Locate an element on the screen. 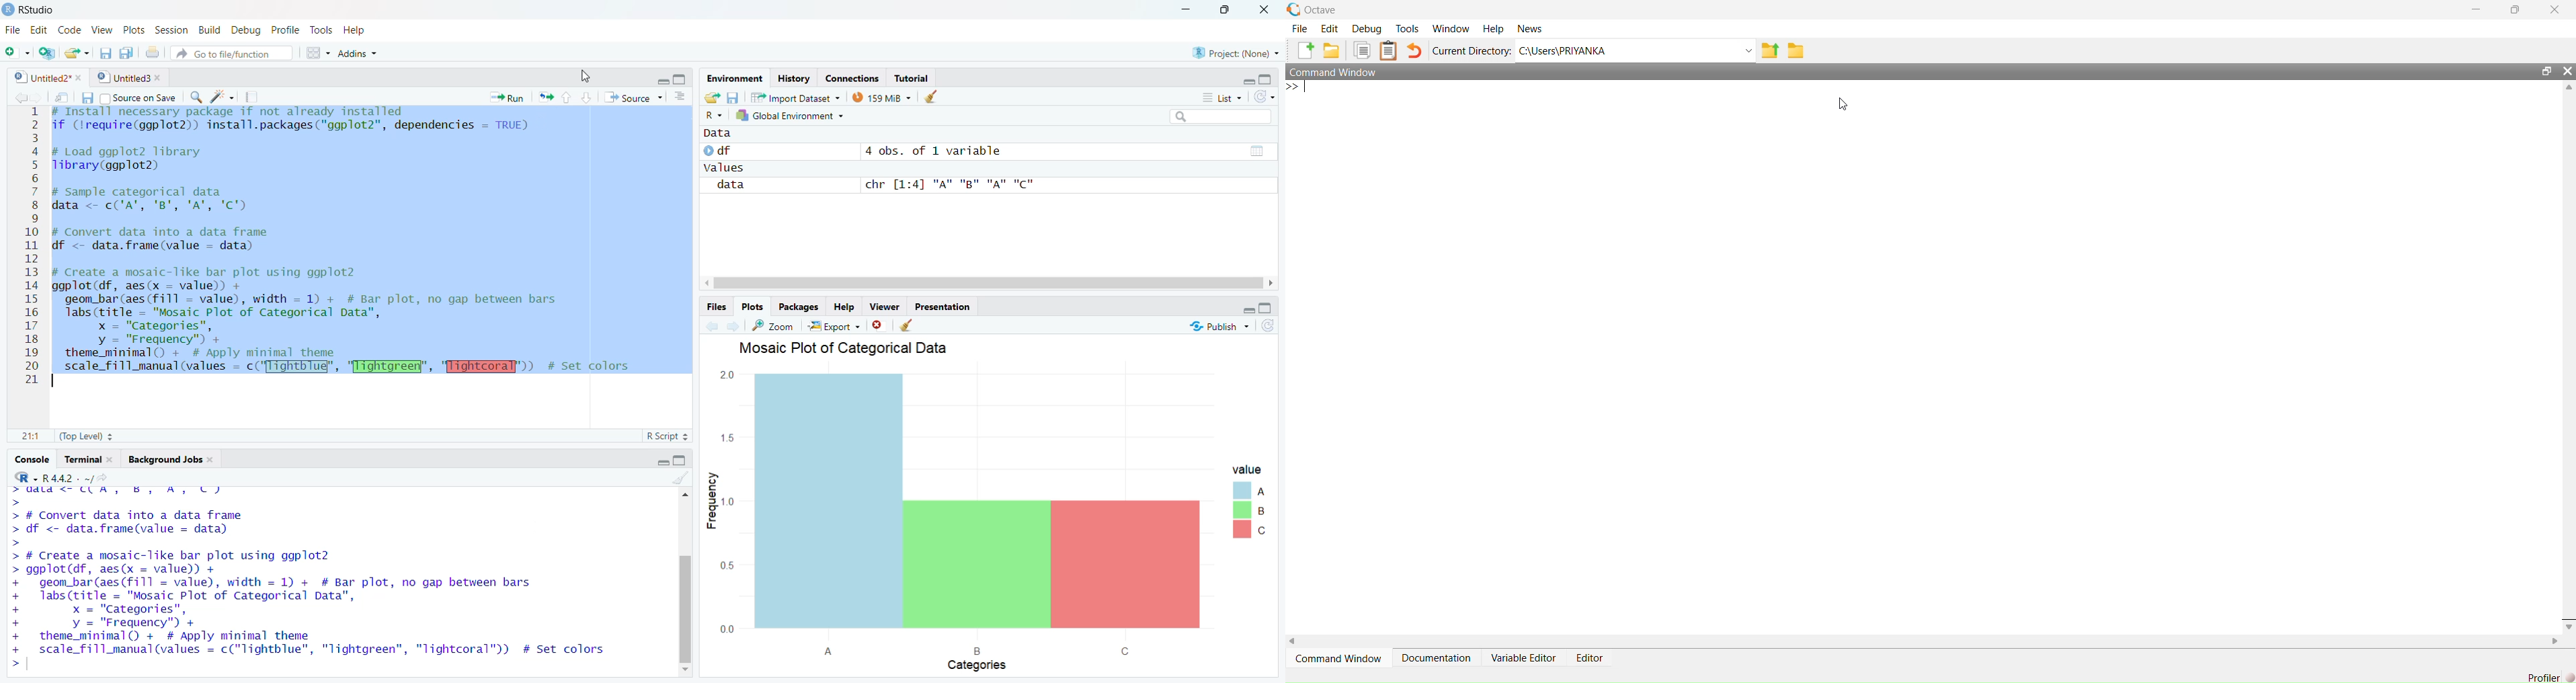 Image resolution: width=2576 pixels, height=700 pixels. Viewer is located at coordinates (886, 307).